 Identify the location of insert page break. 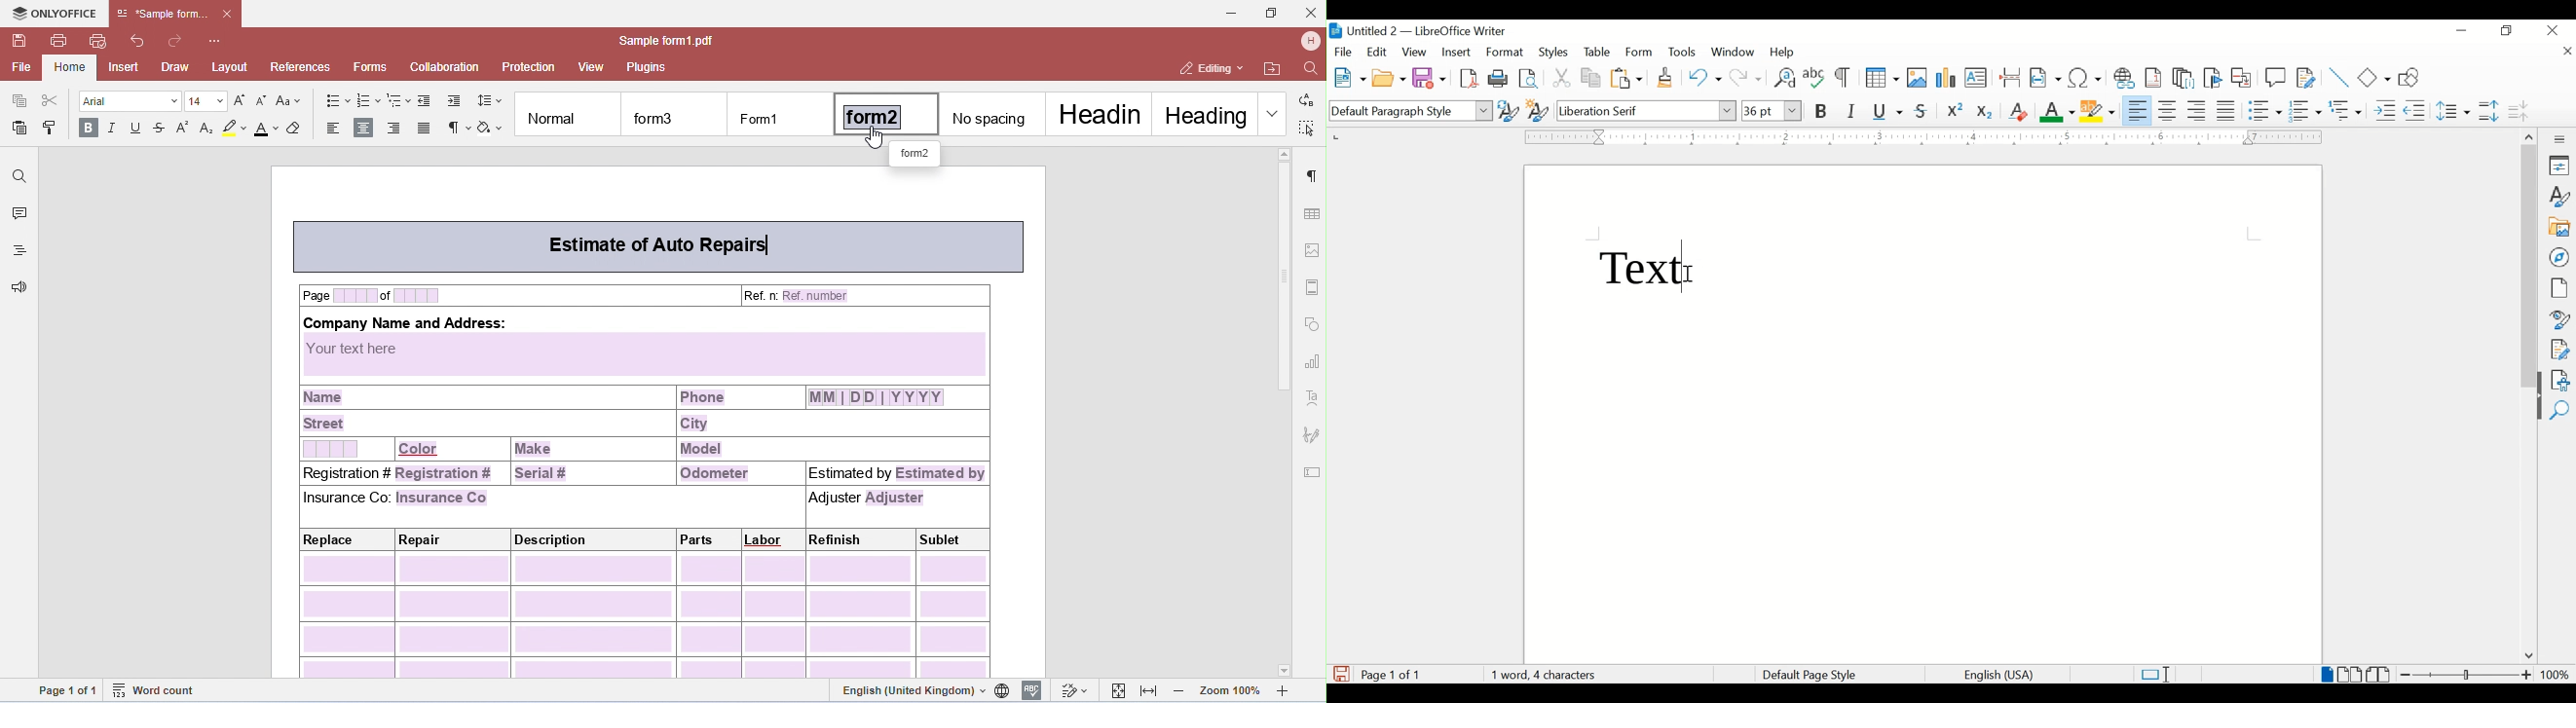
(2010, 77).